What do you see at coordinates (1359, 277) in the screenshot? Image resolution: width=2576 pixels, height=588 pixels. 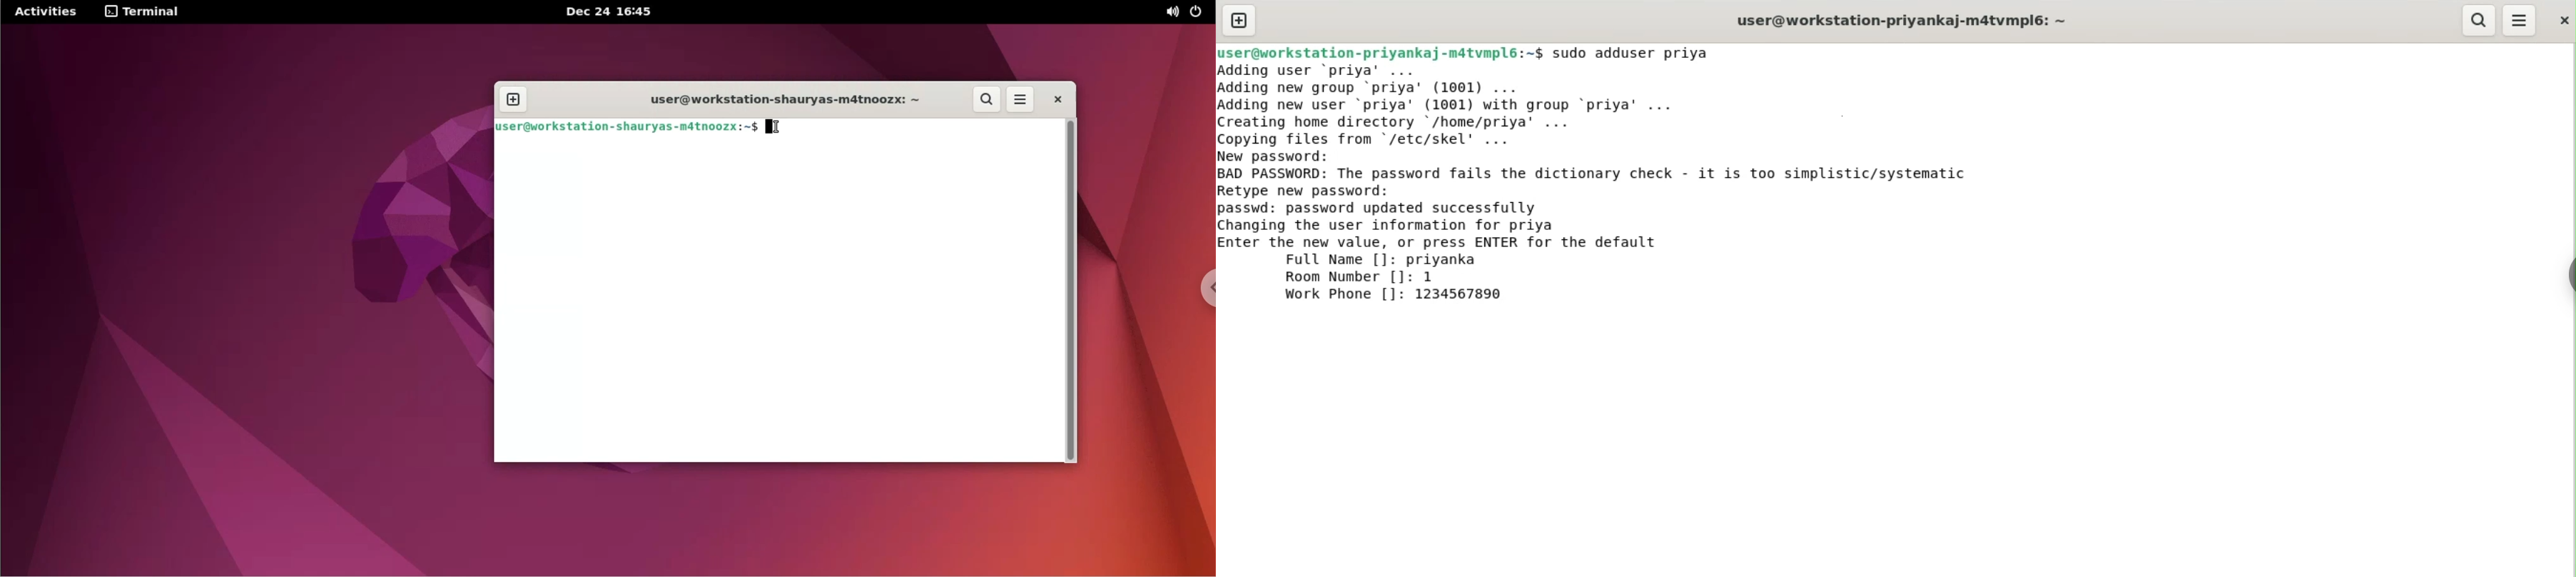 I see `Room Number []: 1` at bounding box center [1359, 277].